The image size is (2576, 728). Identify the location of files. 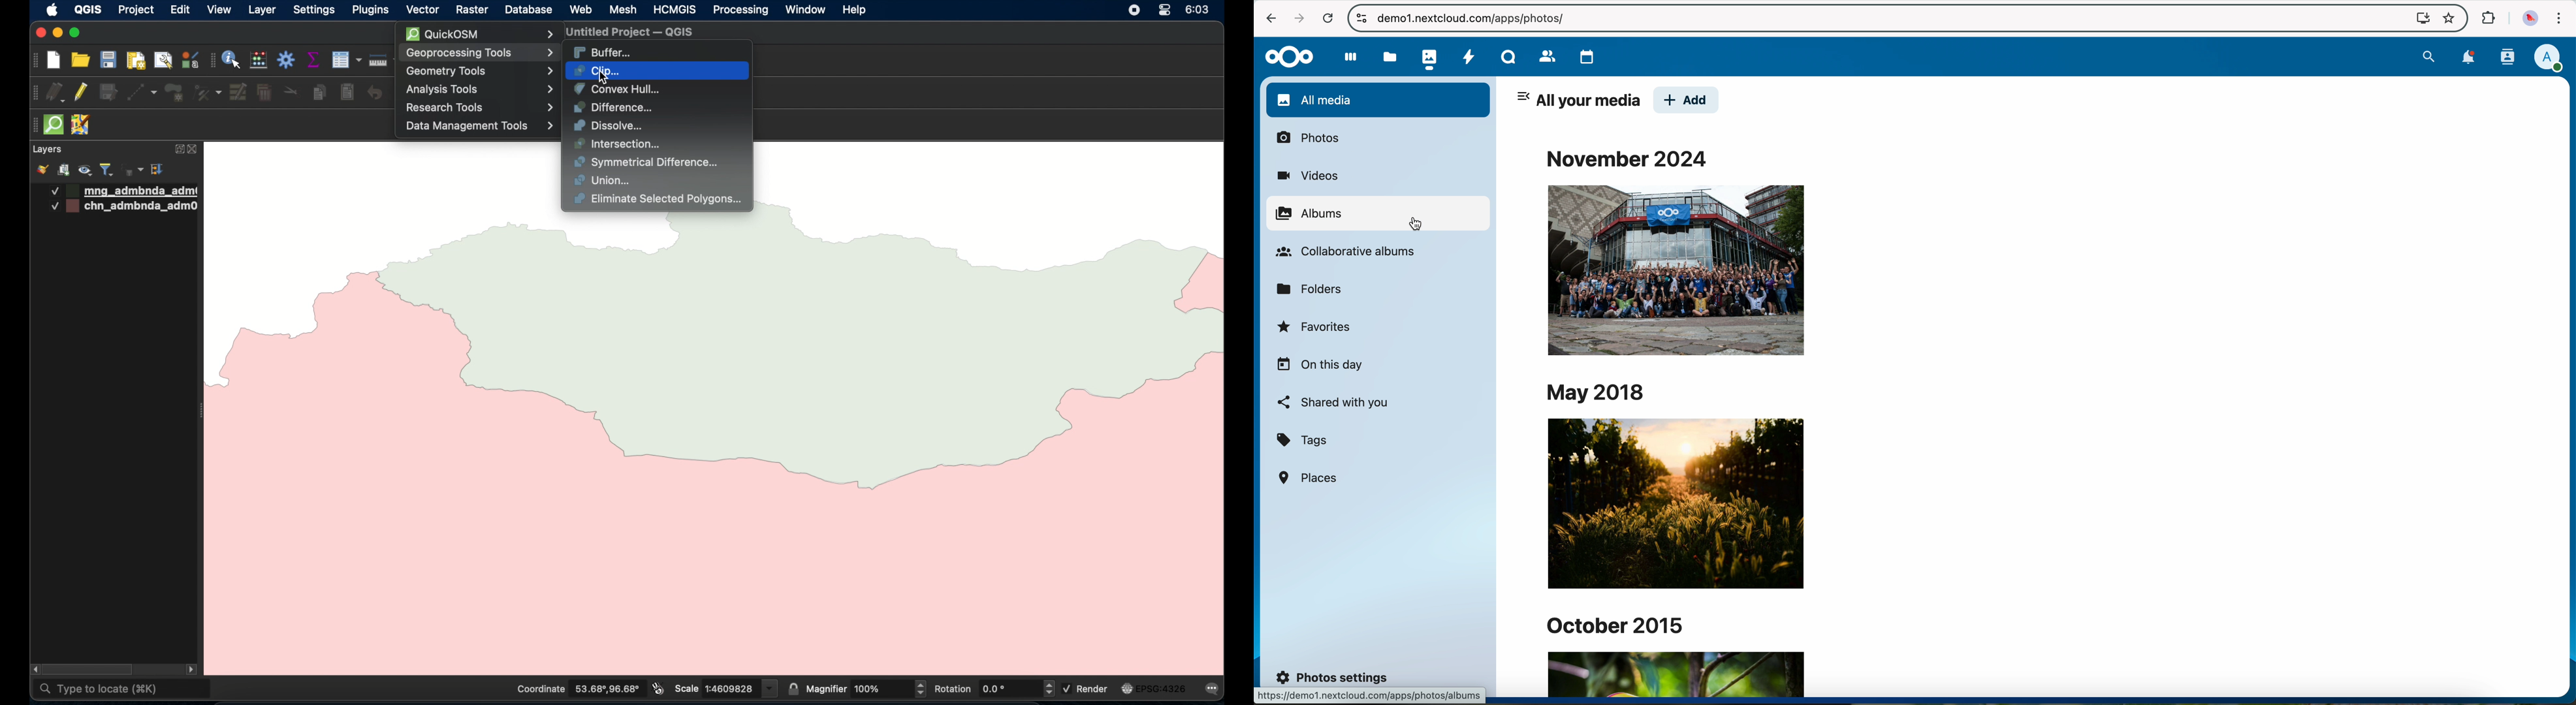
(1389, 57).